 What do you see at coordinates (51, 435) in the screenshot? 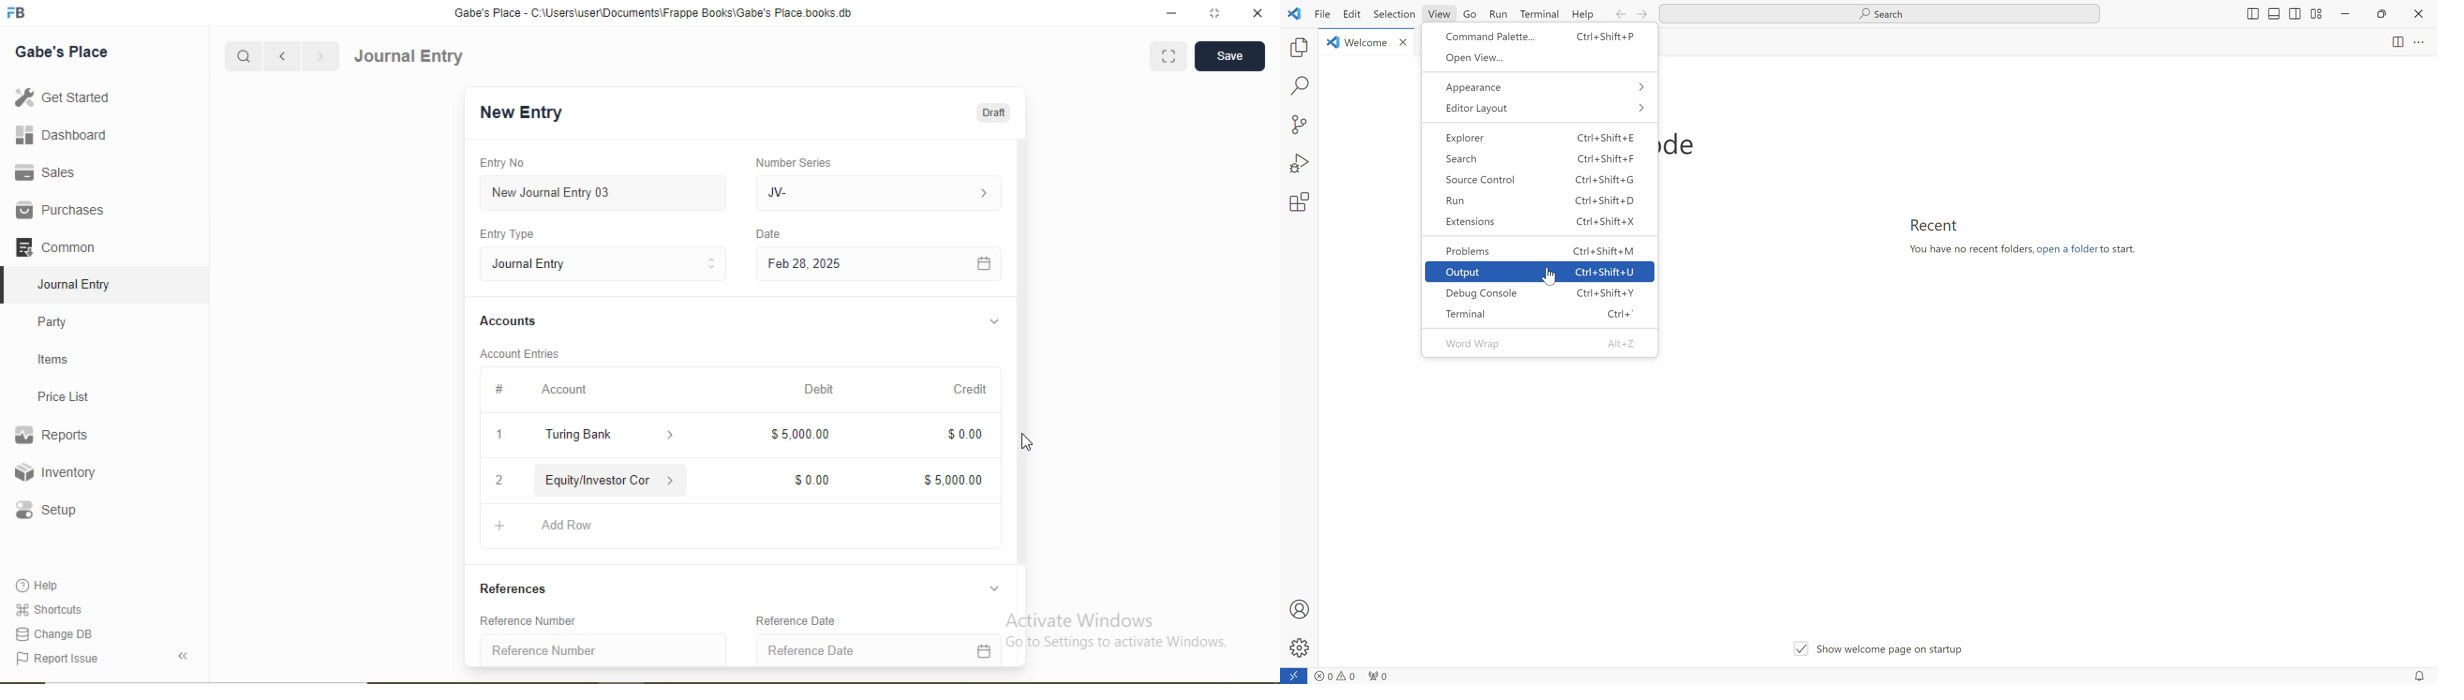
I see `Reports` at bounding box center [51, 435].